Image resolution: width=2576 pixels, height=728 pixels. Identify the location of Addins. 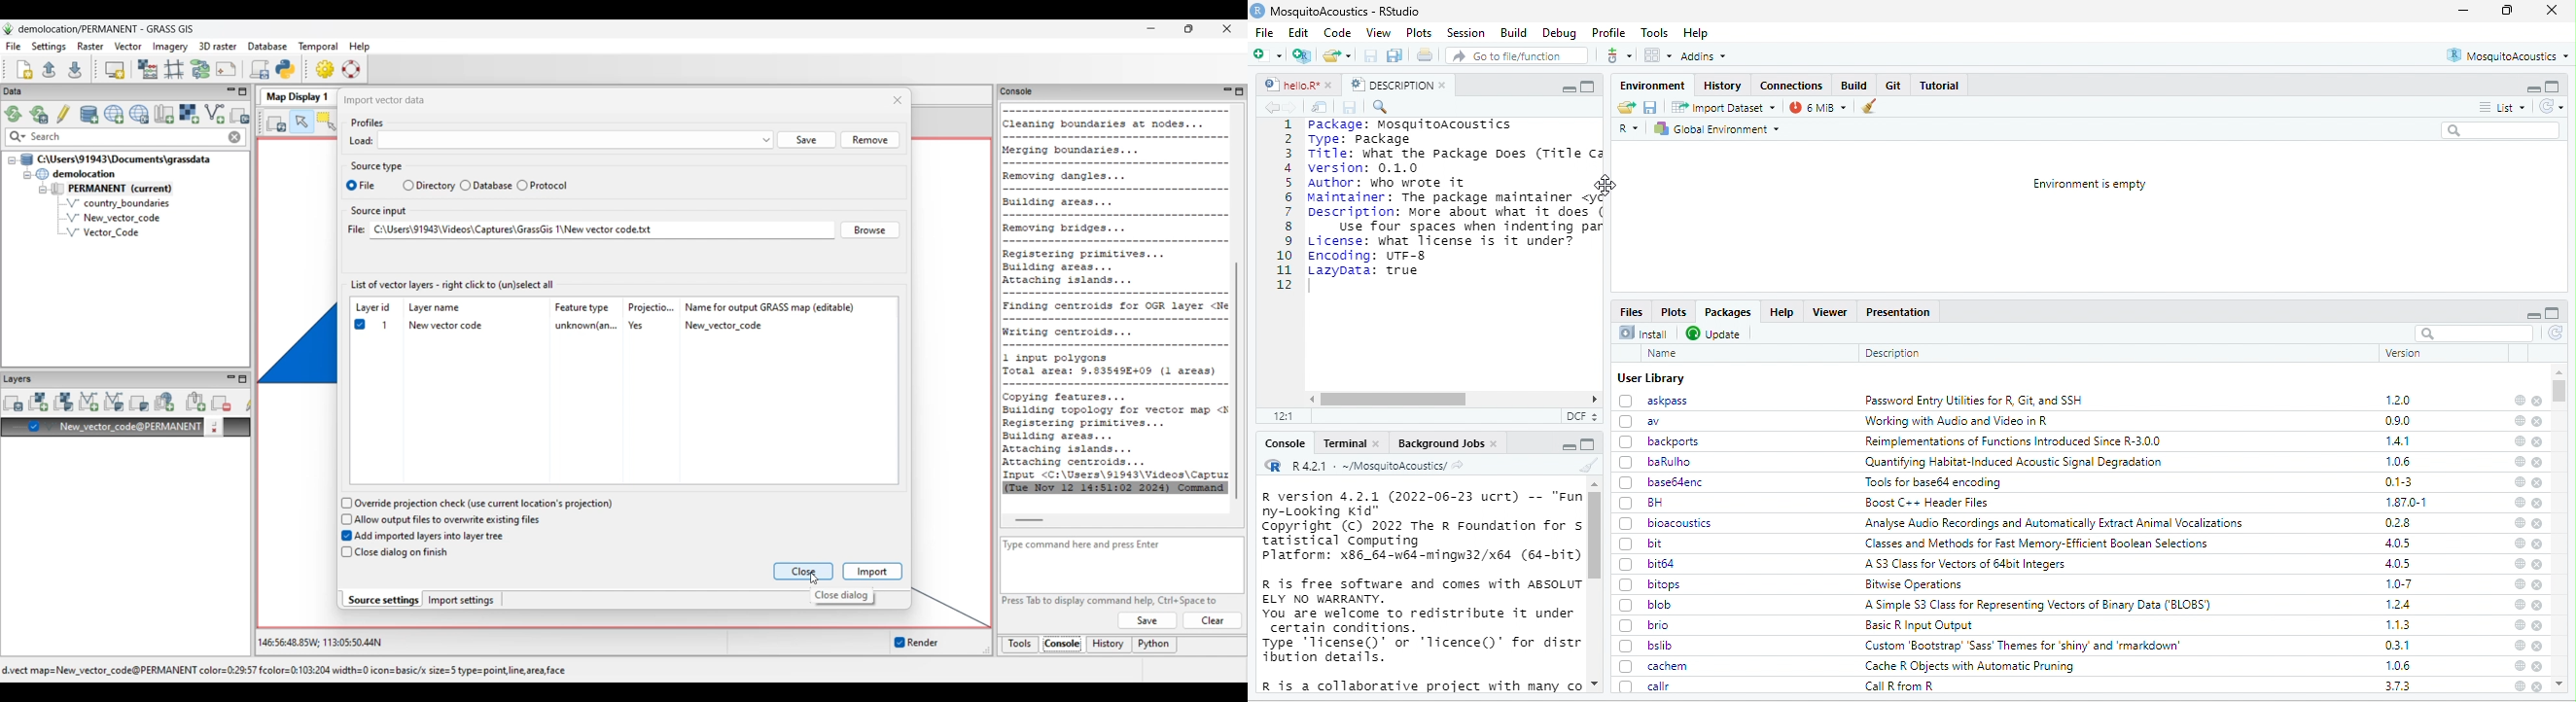
(1704, 55).